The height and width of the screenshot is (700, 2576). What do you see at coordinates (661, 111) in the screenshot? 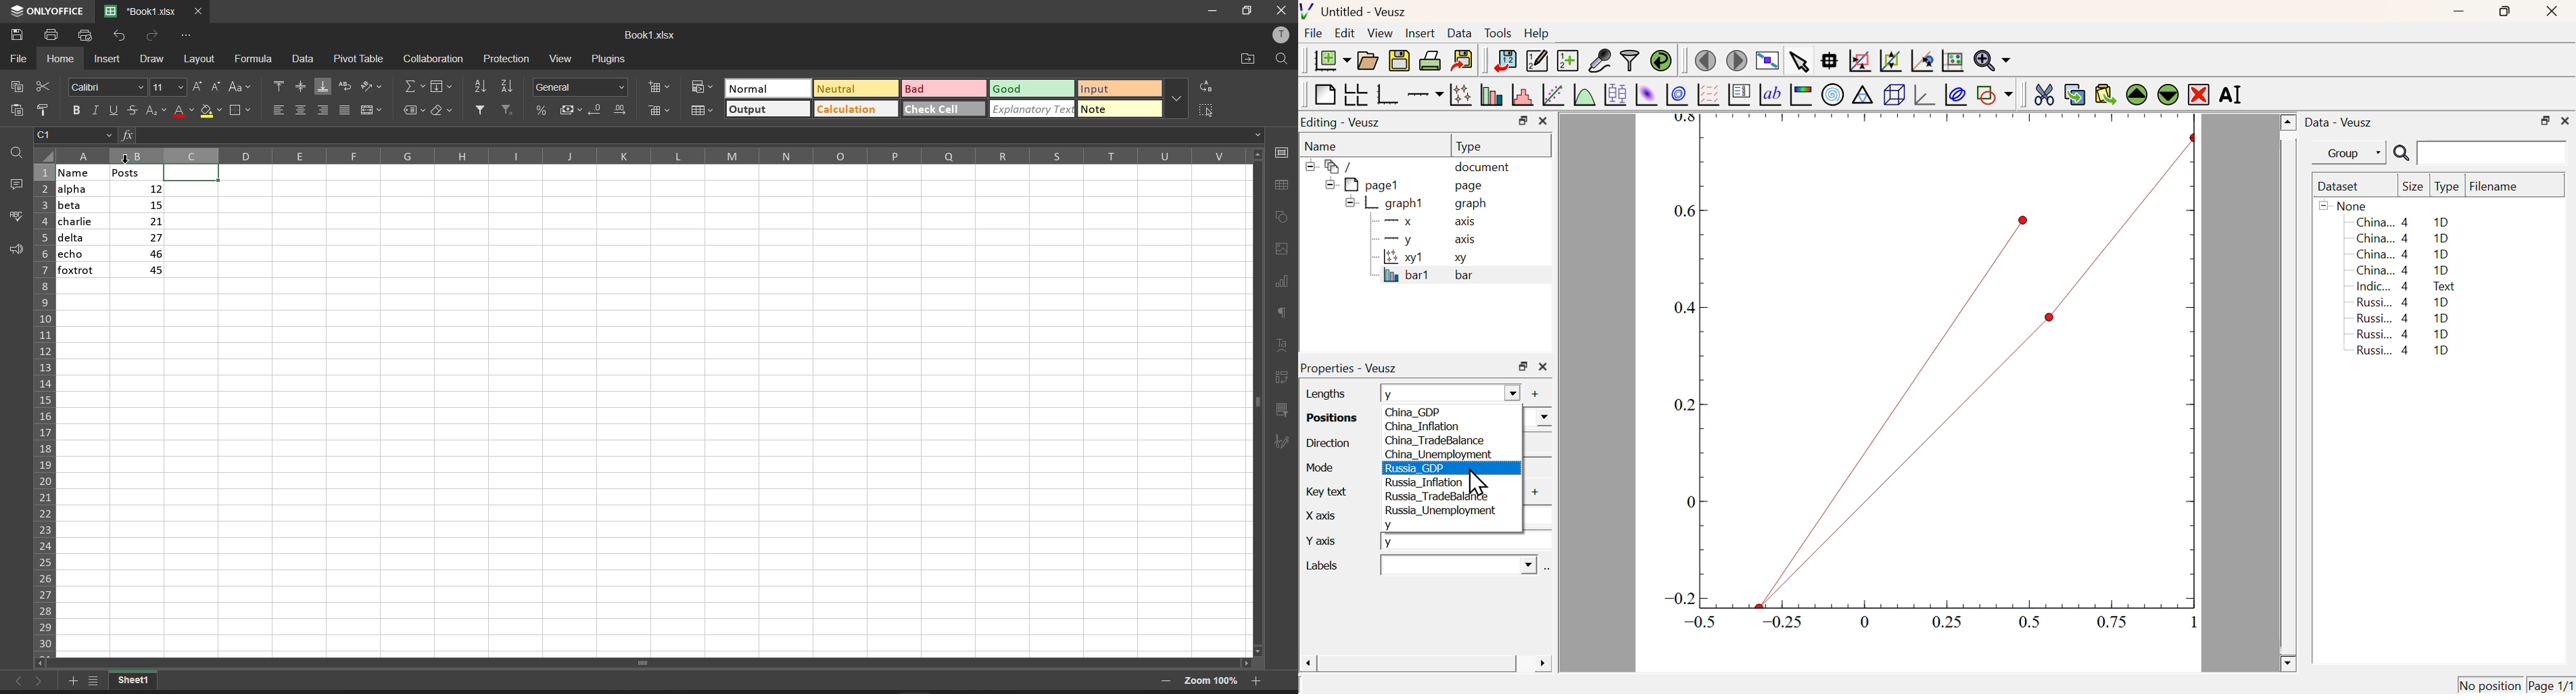
I see `delete cells` at bounding box center [661, 111].